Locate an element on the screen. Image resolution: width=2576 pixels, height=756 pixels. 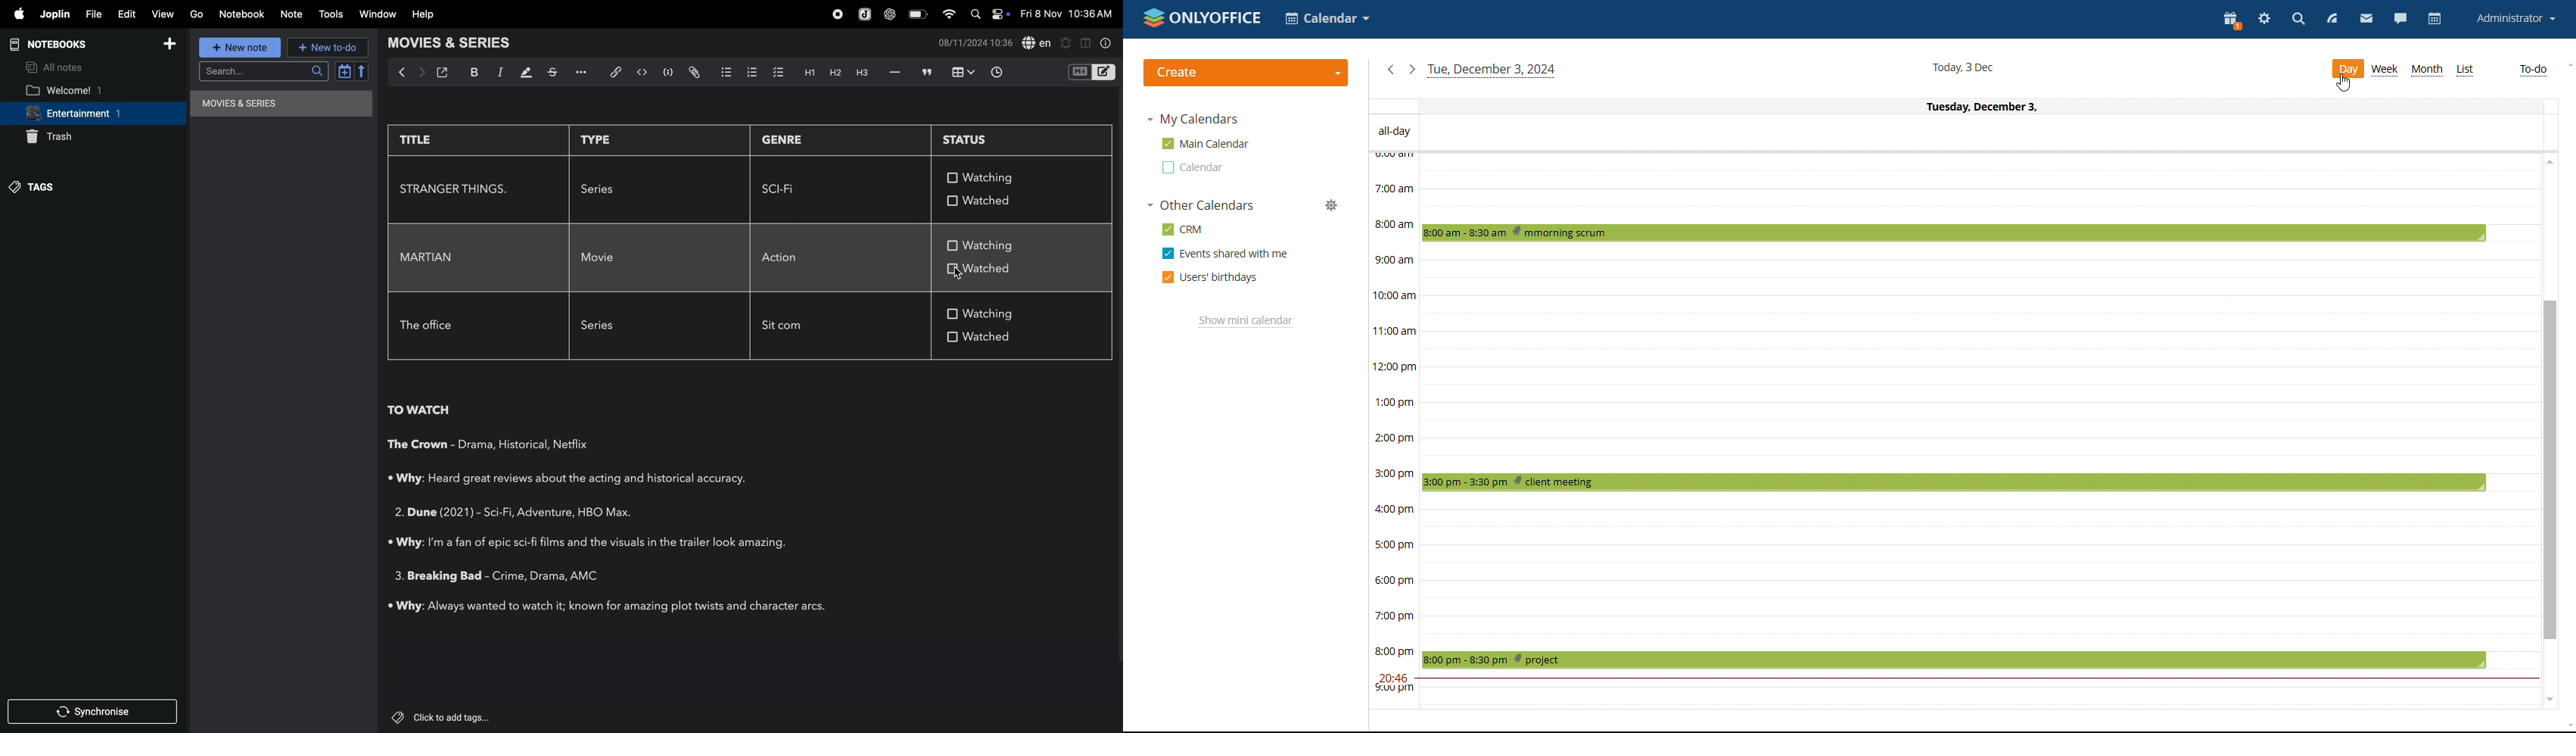
notebooks is located at coordinates (55, 43).